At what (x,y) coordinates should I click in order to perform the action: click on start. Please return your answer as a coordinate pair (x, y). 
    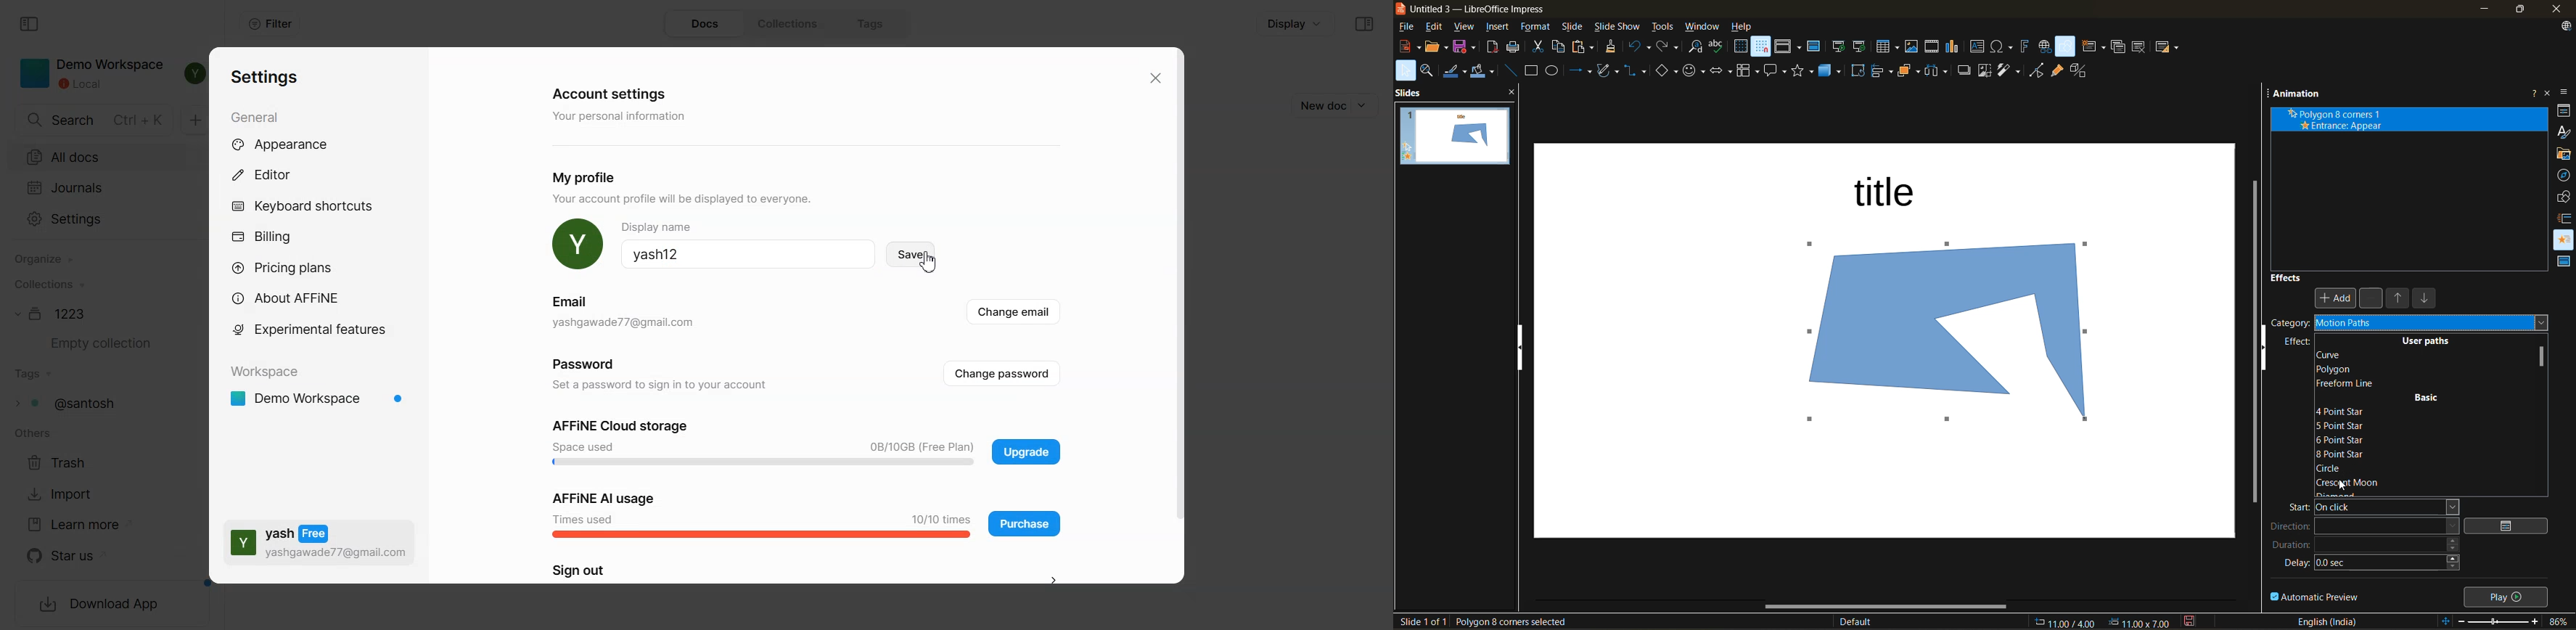
    Looking at the image, I should click on (2372, 505).